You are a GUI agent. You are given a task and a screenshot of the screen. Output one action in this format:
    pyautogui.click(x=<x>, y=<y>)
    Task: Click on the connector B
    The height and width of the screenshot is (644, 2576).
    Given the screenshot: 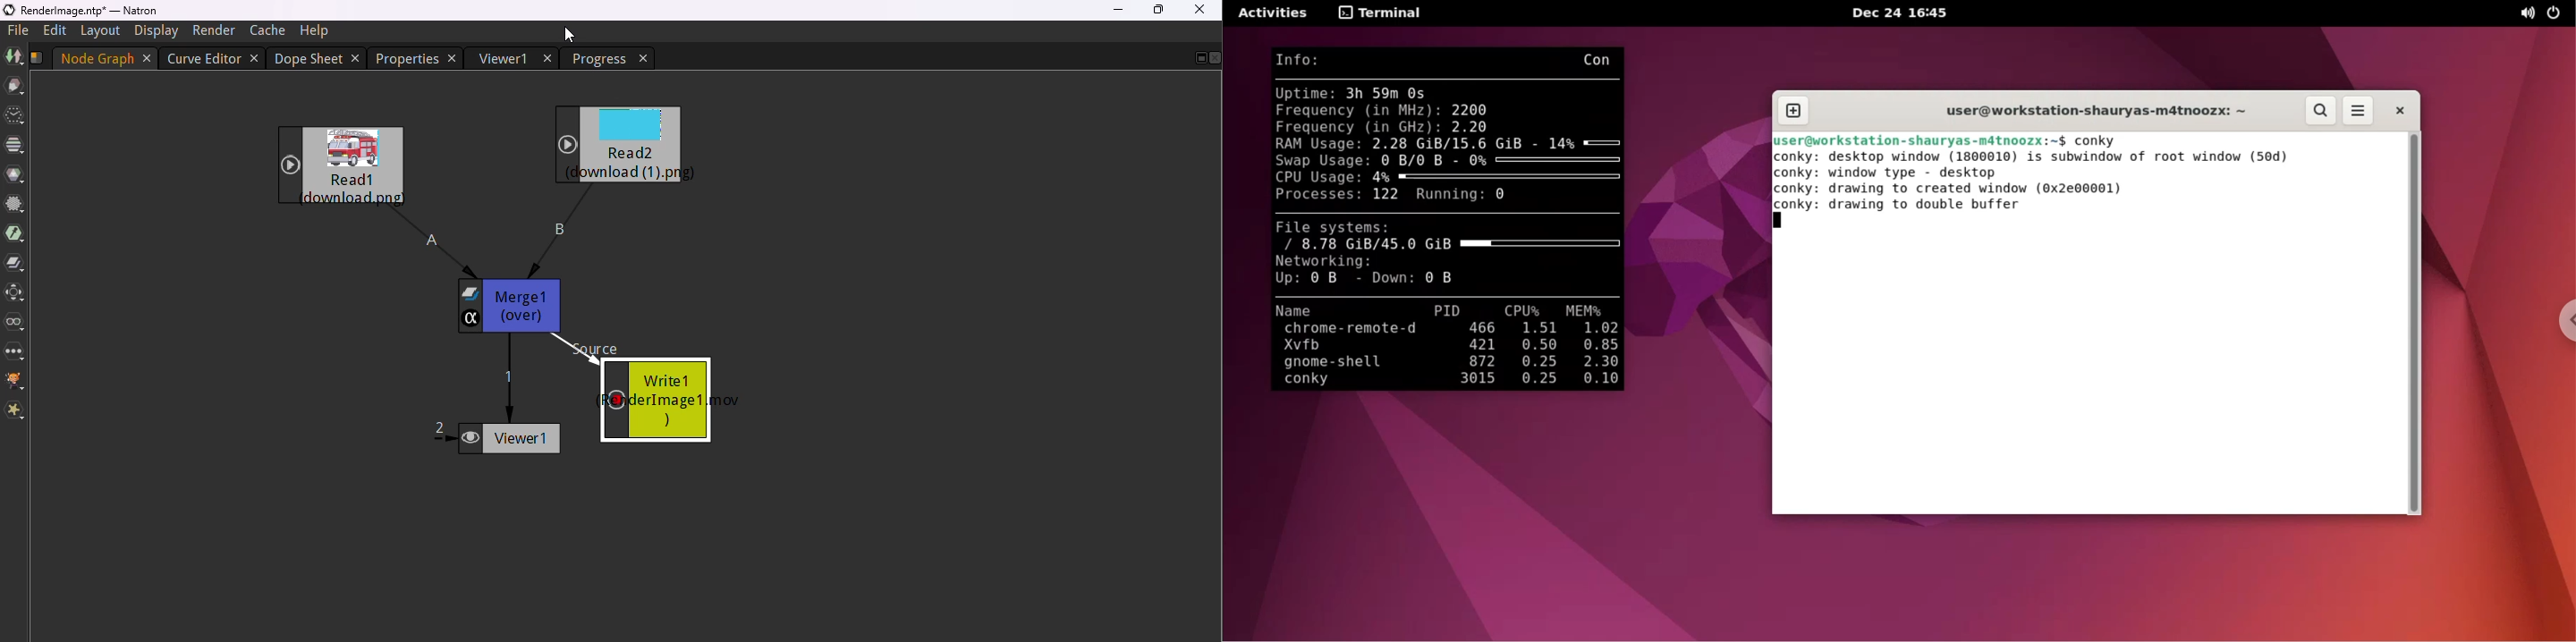 What is the action you would take?
    pyautogui.click(x=555, y=232)
    